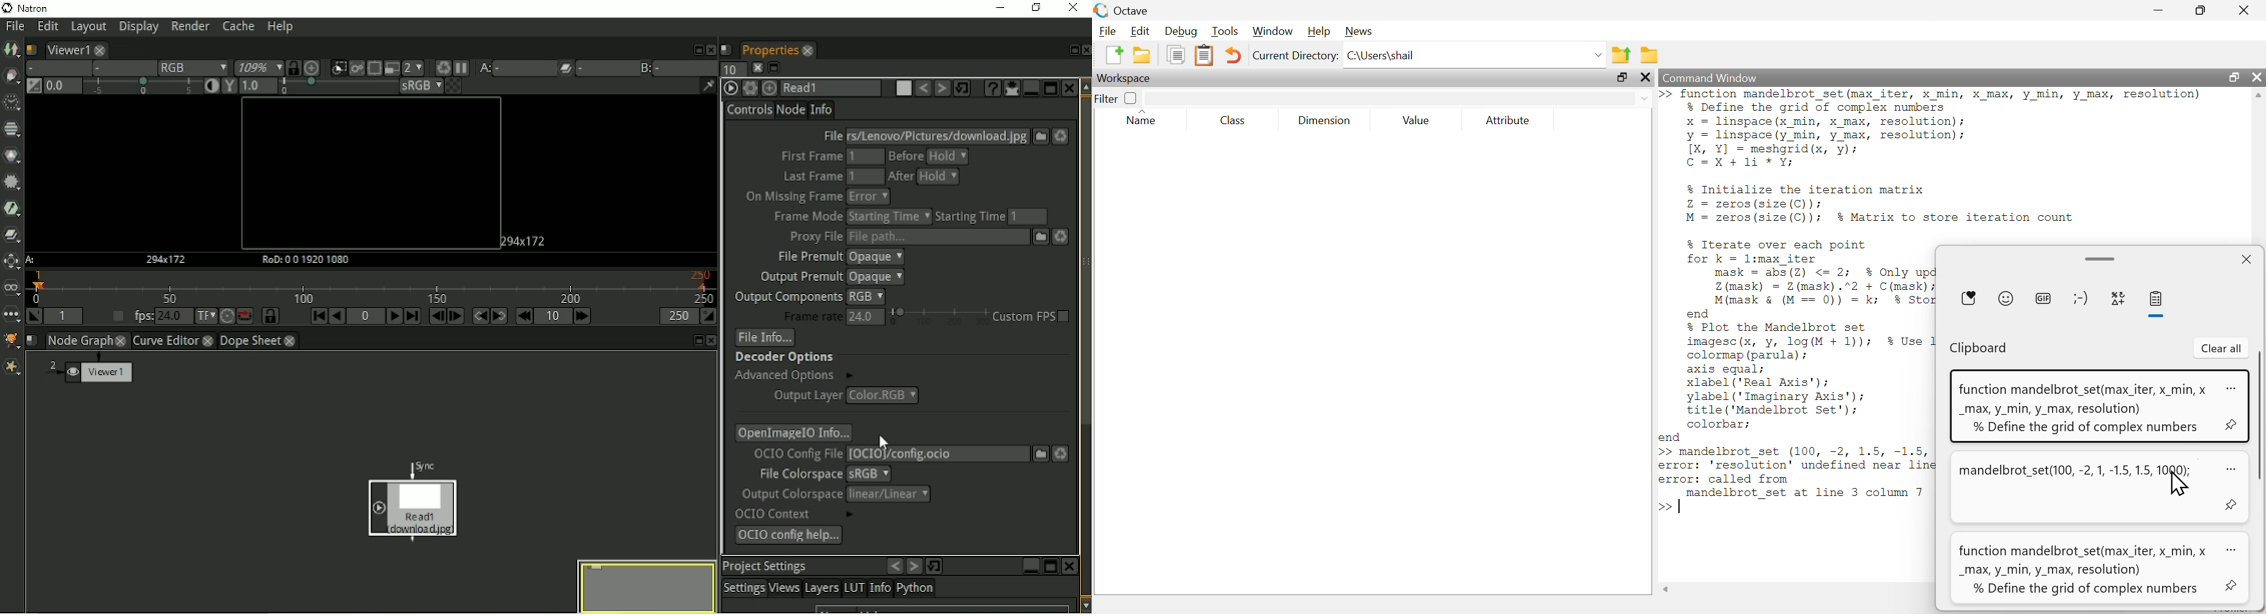  Describe the element at coordinates (279, 28) in the screenshot. I see `Help` at that location.